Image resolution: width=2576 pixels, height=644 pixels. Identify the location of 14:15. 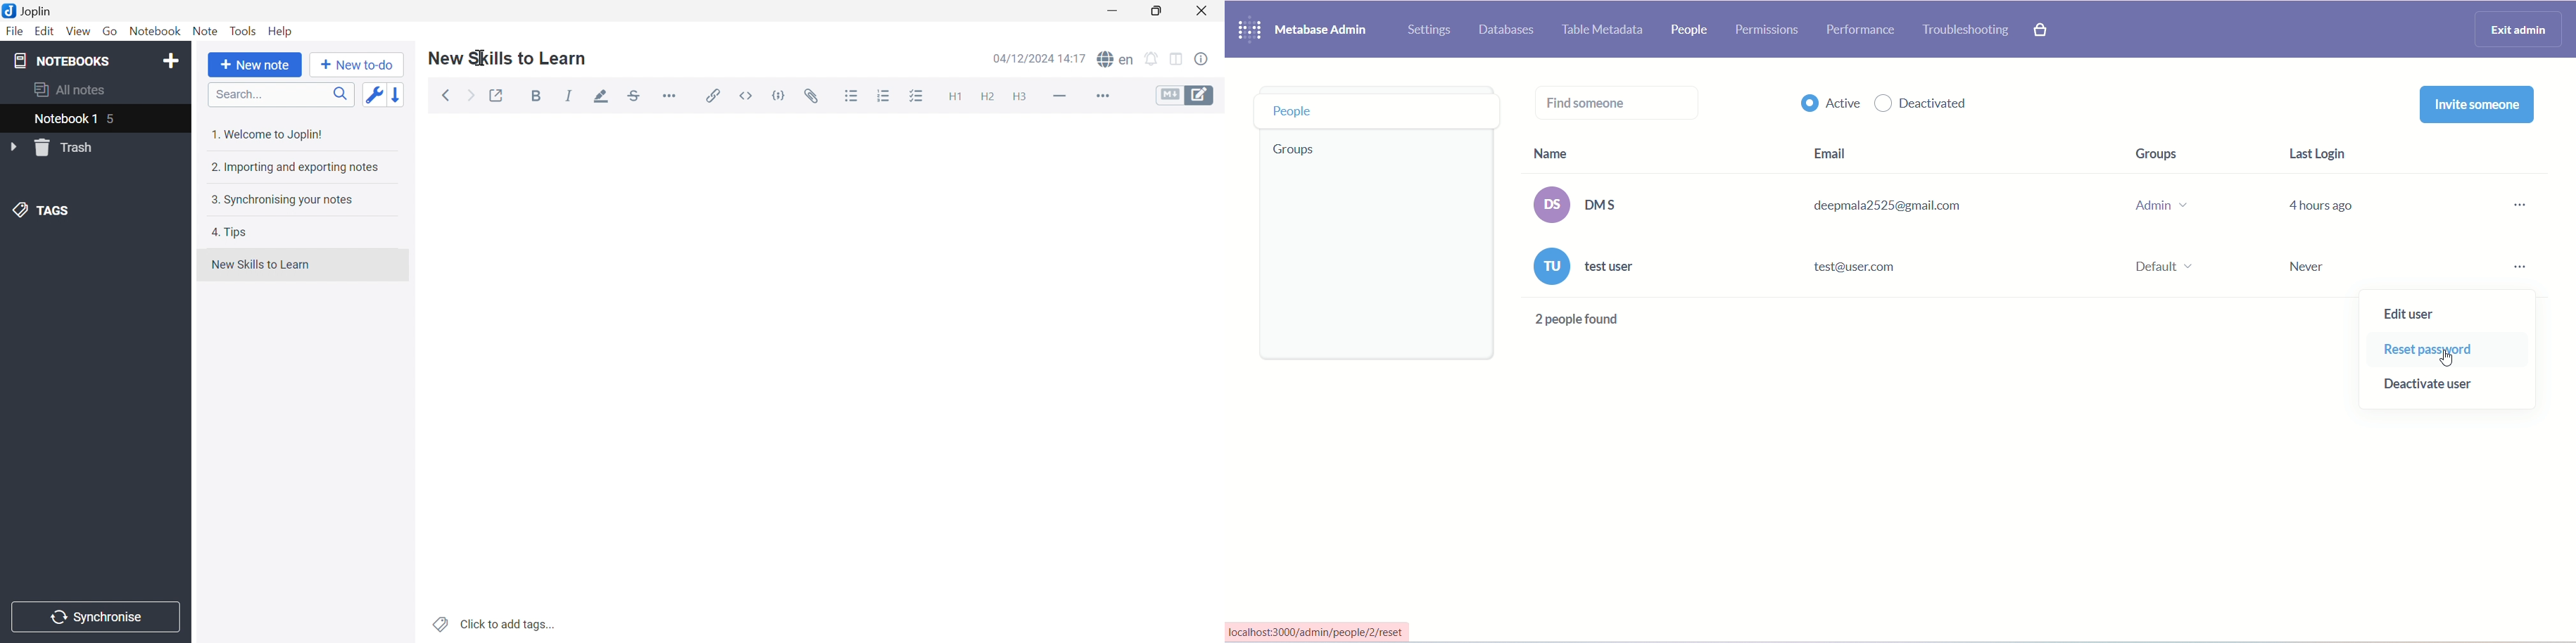
(1077, 58).